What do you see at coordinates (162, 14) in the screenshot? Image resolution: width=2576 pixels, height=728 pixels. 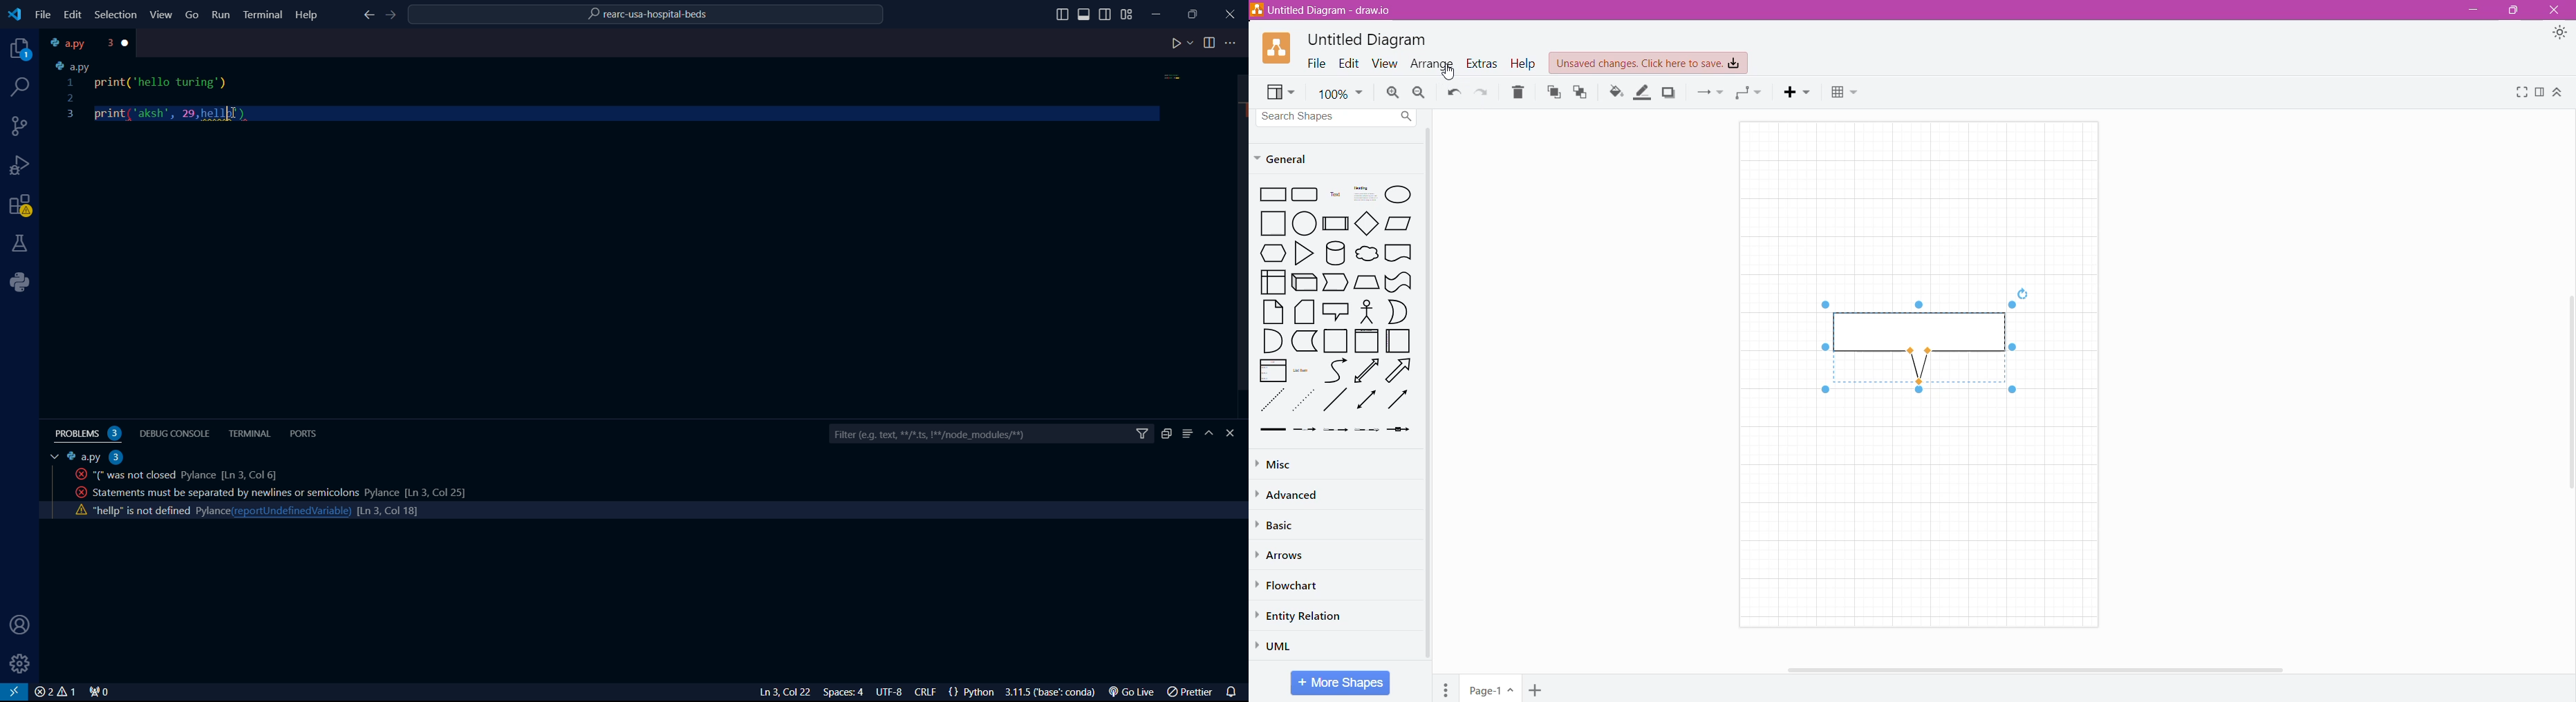 I see `View` at bounding box center [162, 14].